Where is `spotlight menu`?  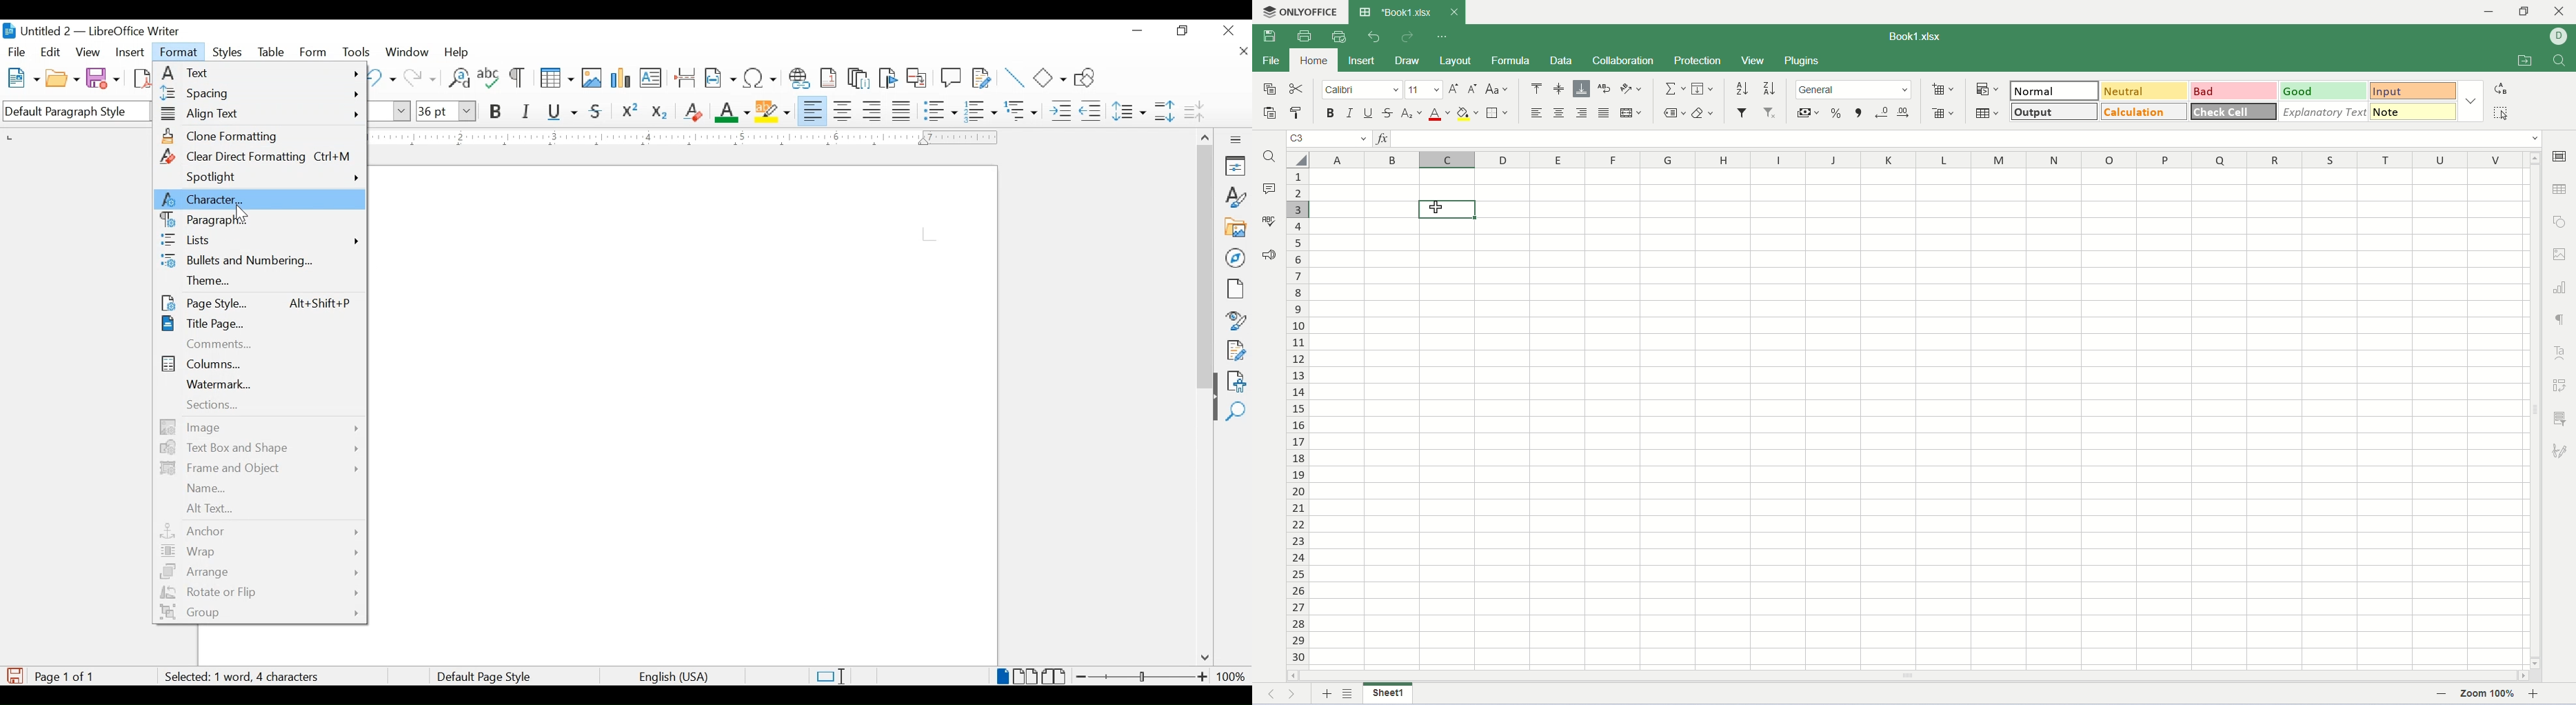 spotlight menu is located at coordinates (273, 178).